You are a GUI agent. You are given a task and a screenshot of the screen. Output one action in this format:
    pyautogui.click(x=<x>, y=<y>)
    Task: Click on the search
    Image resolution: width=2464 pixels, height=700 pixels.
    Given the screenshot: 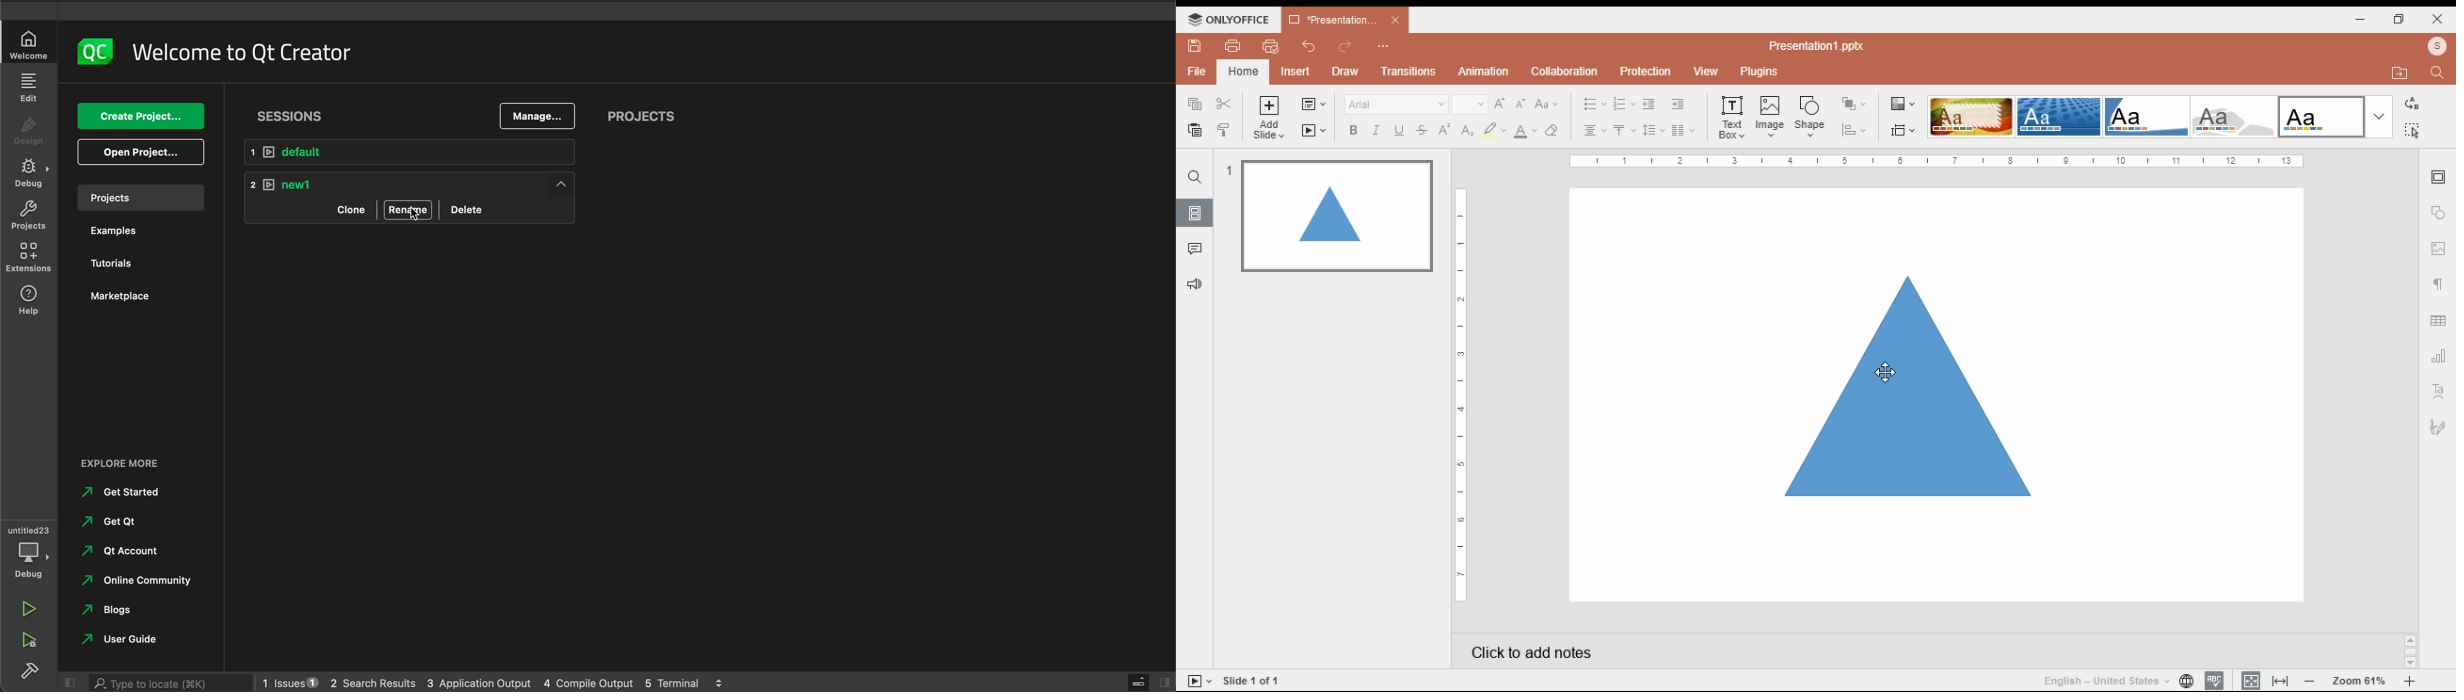 What is the action you would take?
    pyautogui.click(x=1197, y=176)
    